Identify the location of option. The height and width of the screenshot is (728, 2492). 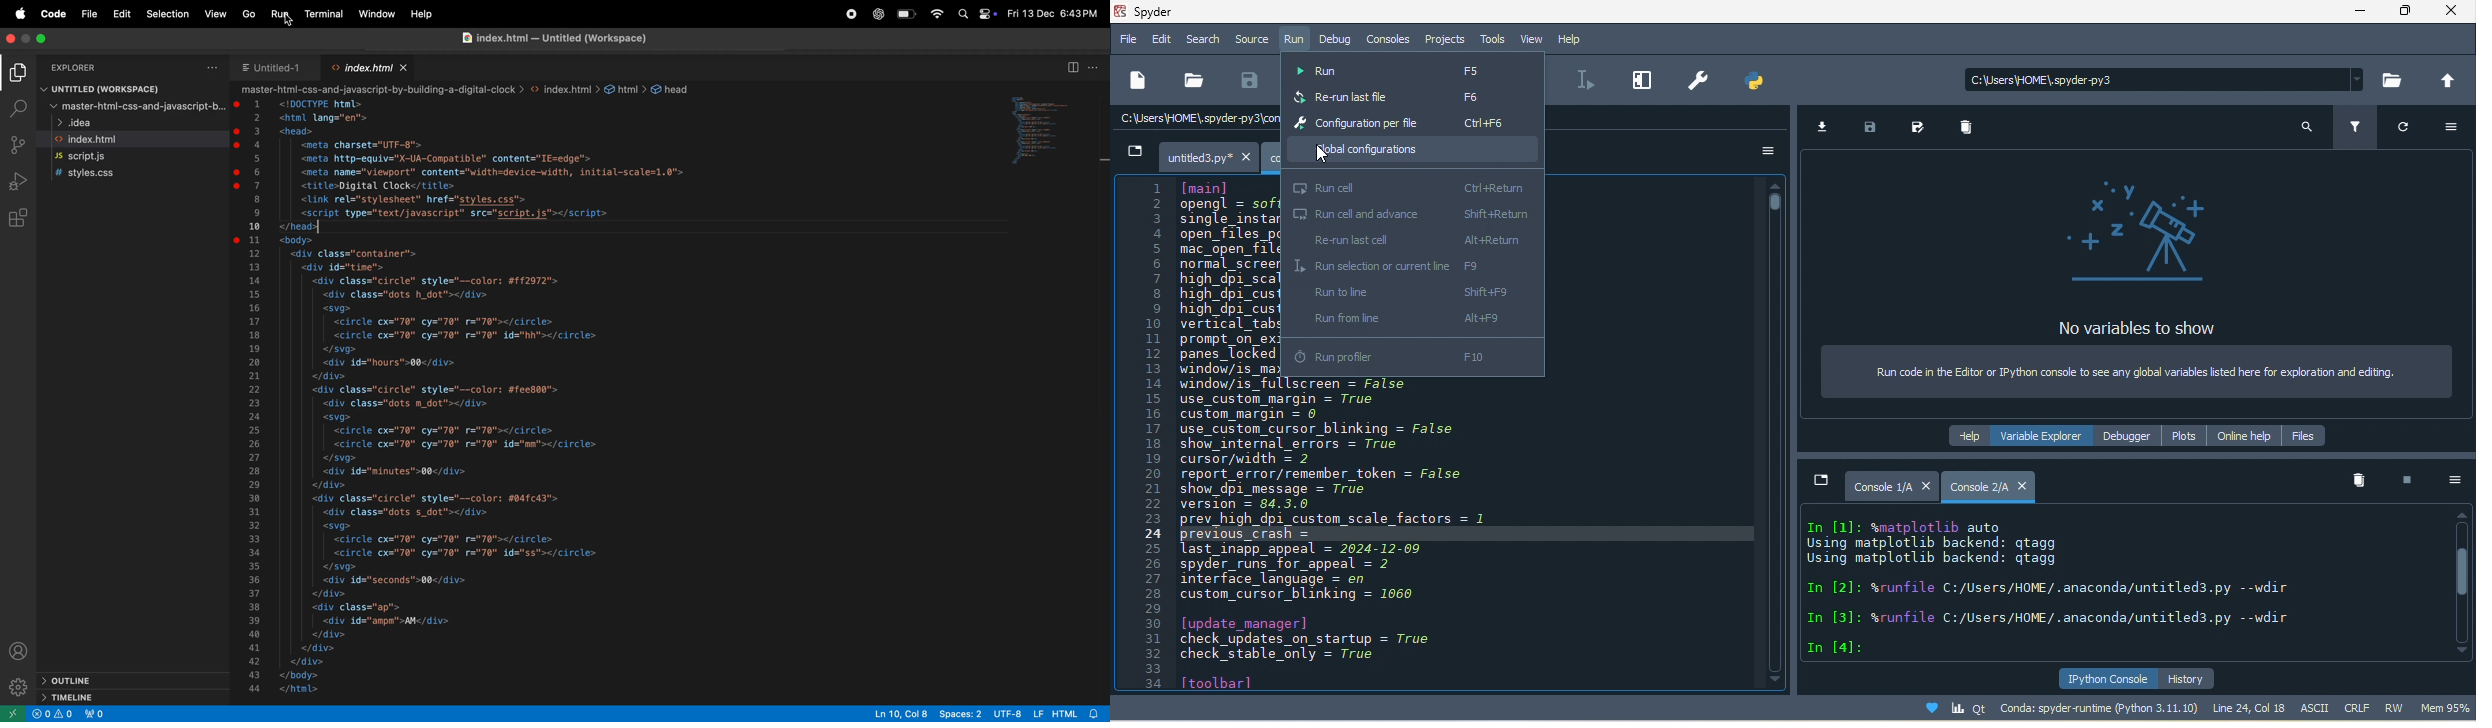
(2451, 482).